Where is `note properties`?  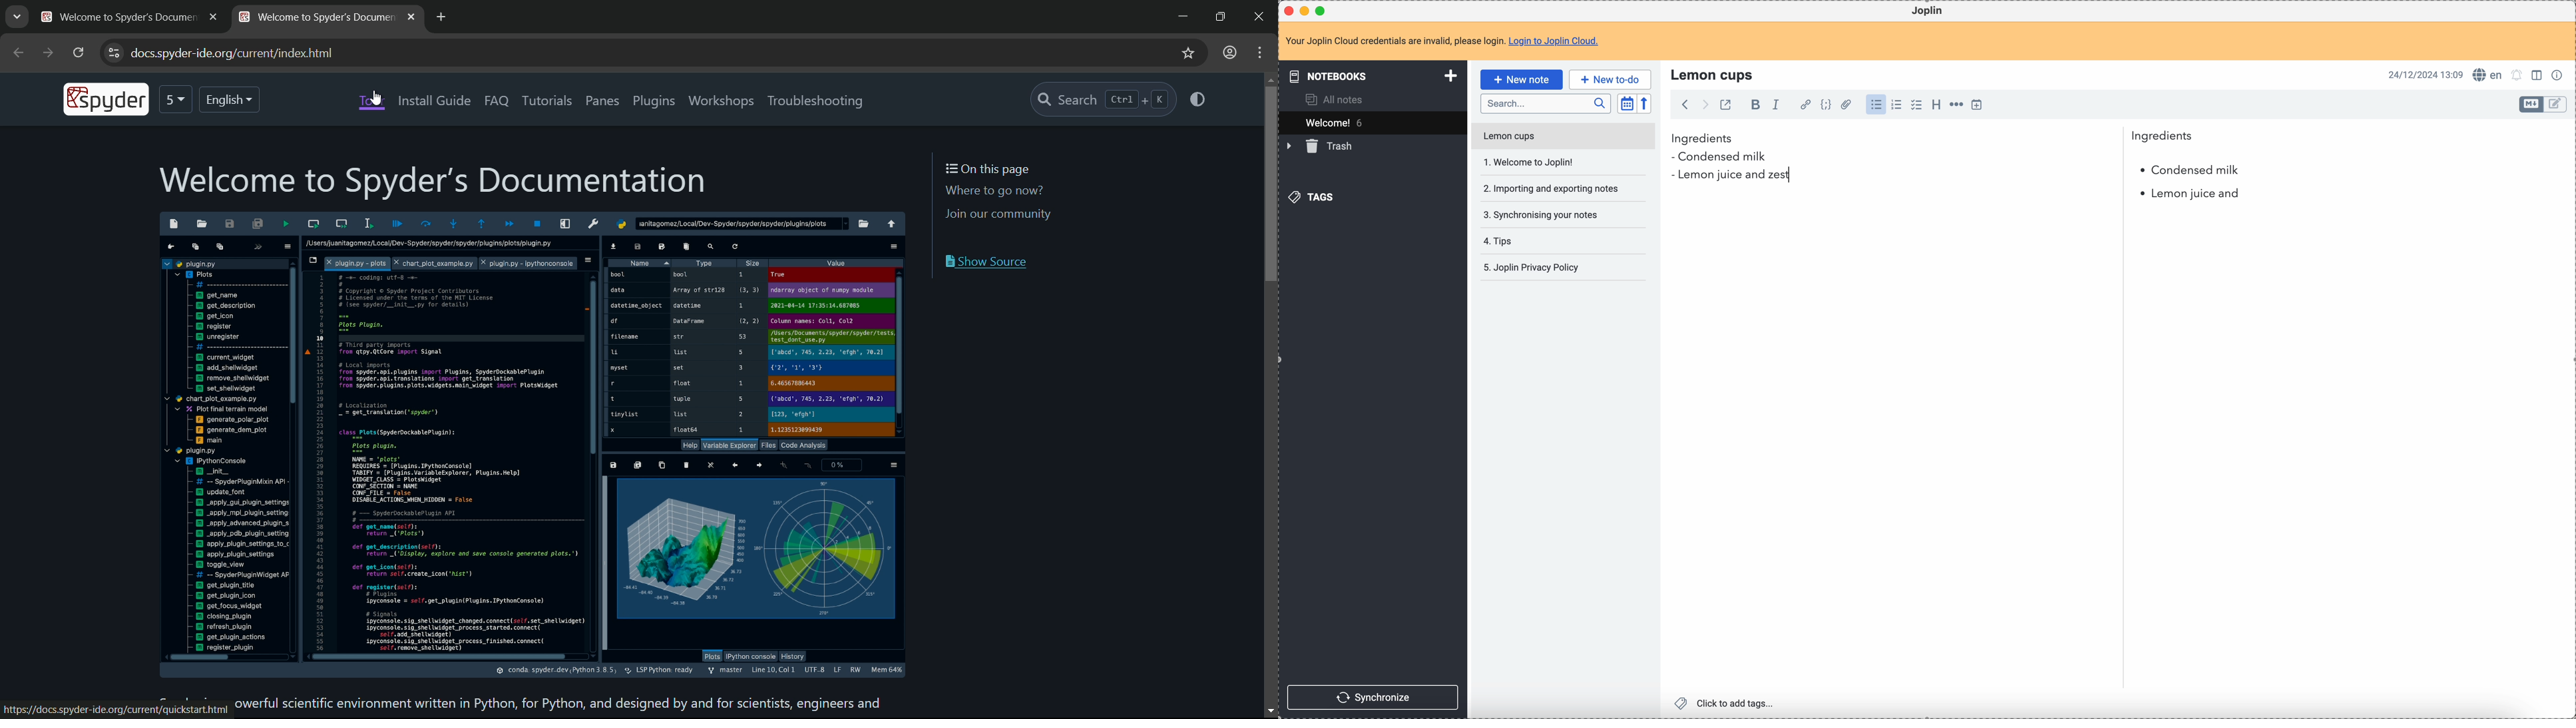 note properties is located at coordinates (2560, 74).